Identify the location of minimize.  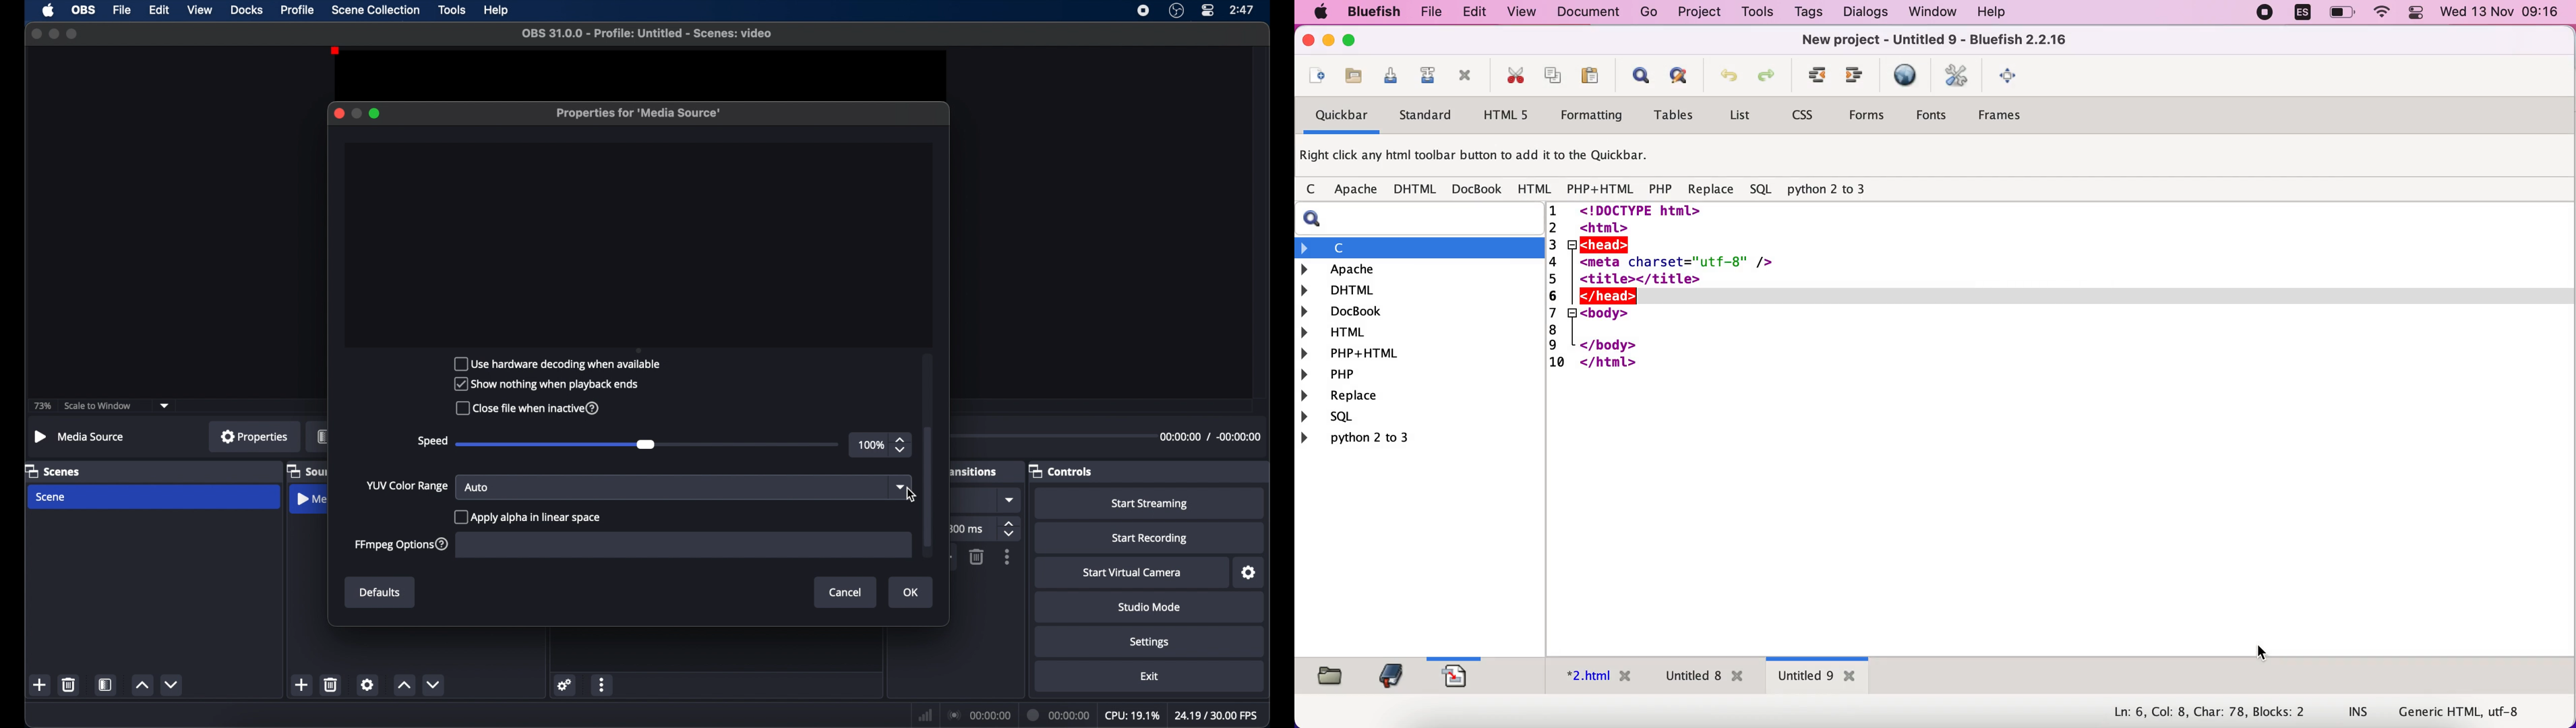
(53, 34).